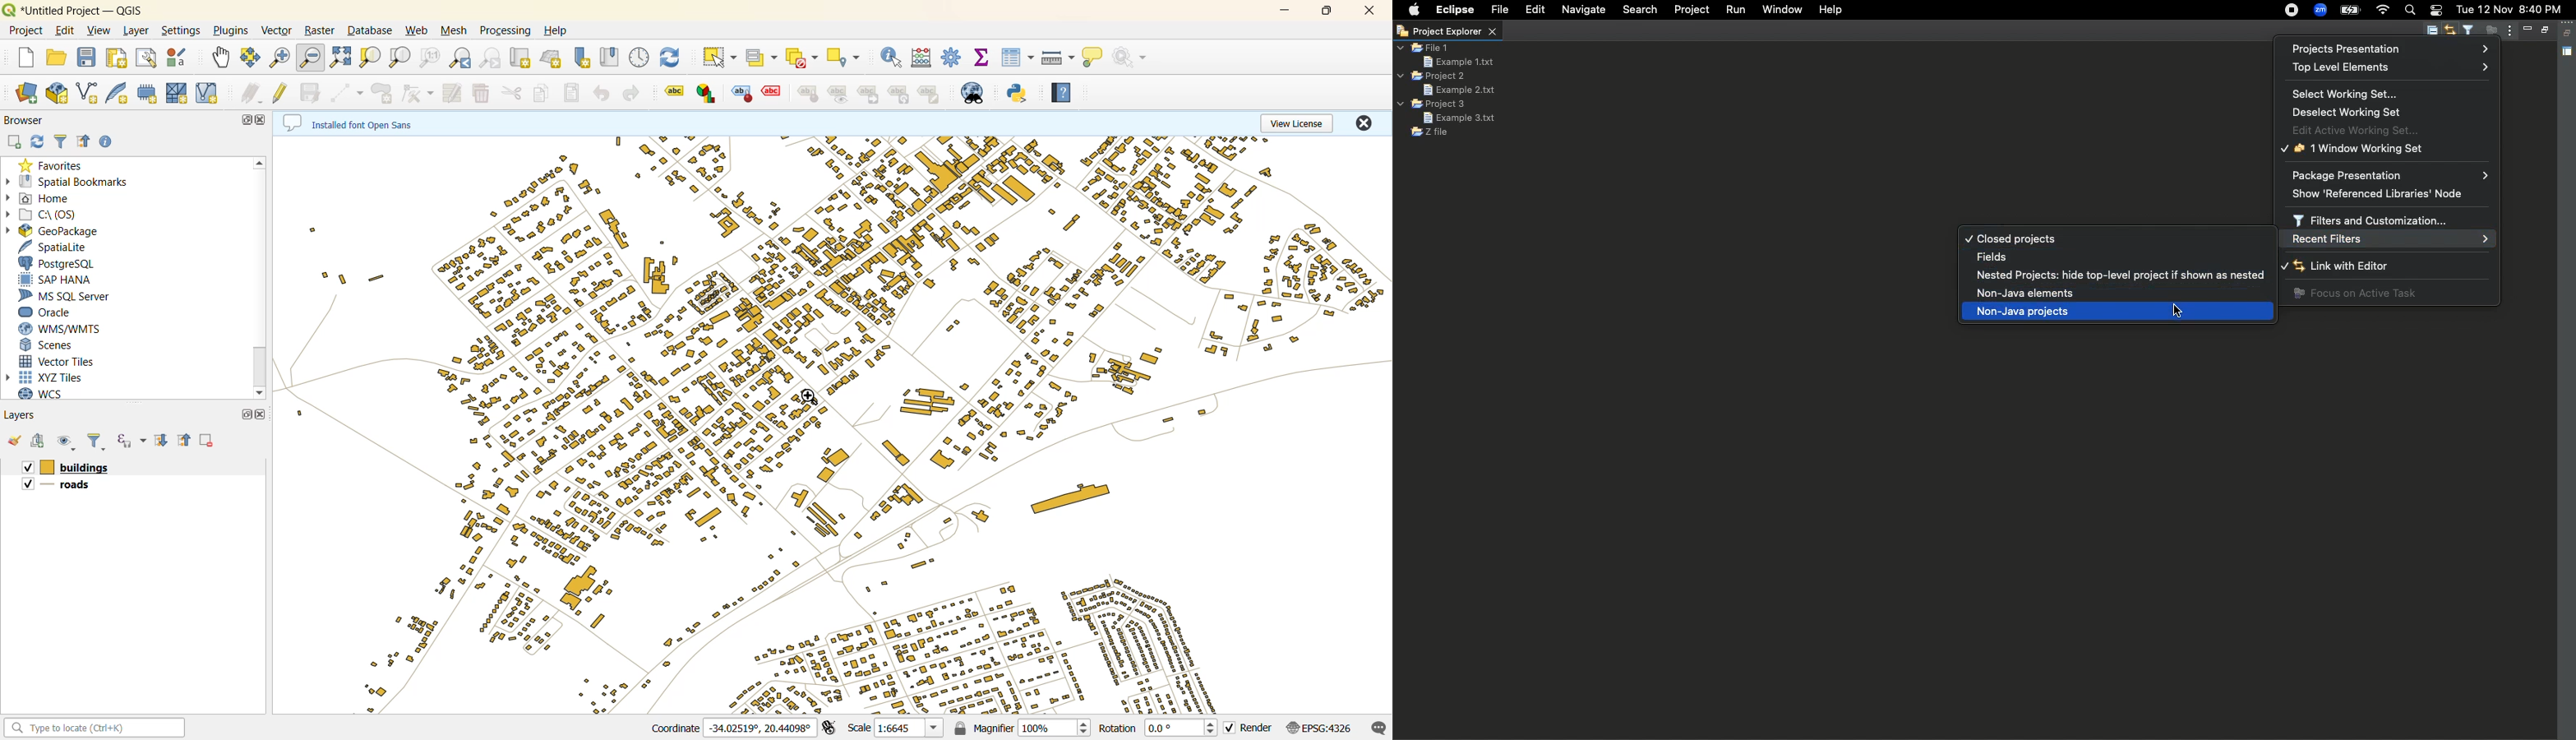  Describe the element at coordinates (978, 92) in the screenshot. I see `metasearch` at that location.